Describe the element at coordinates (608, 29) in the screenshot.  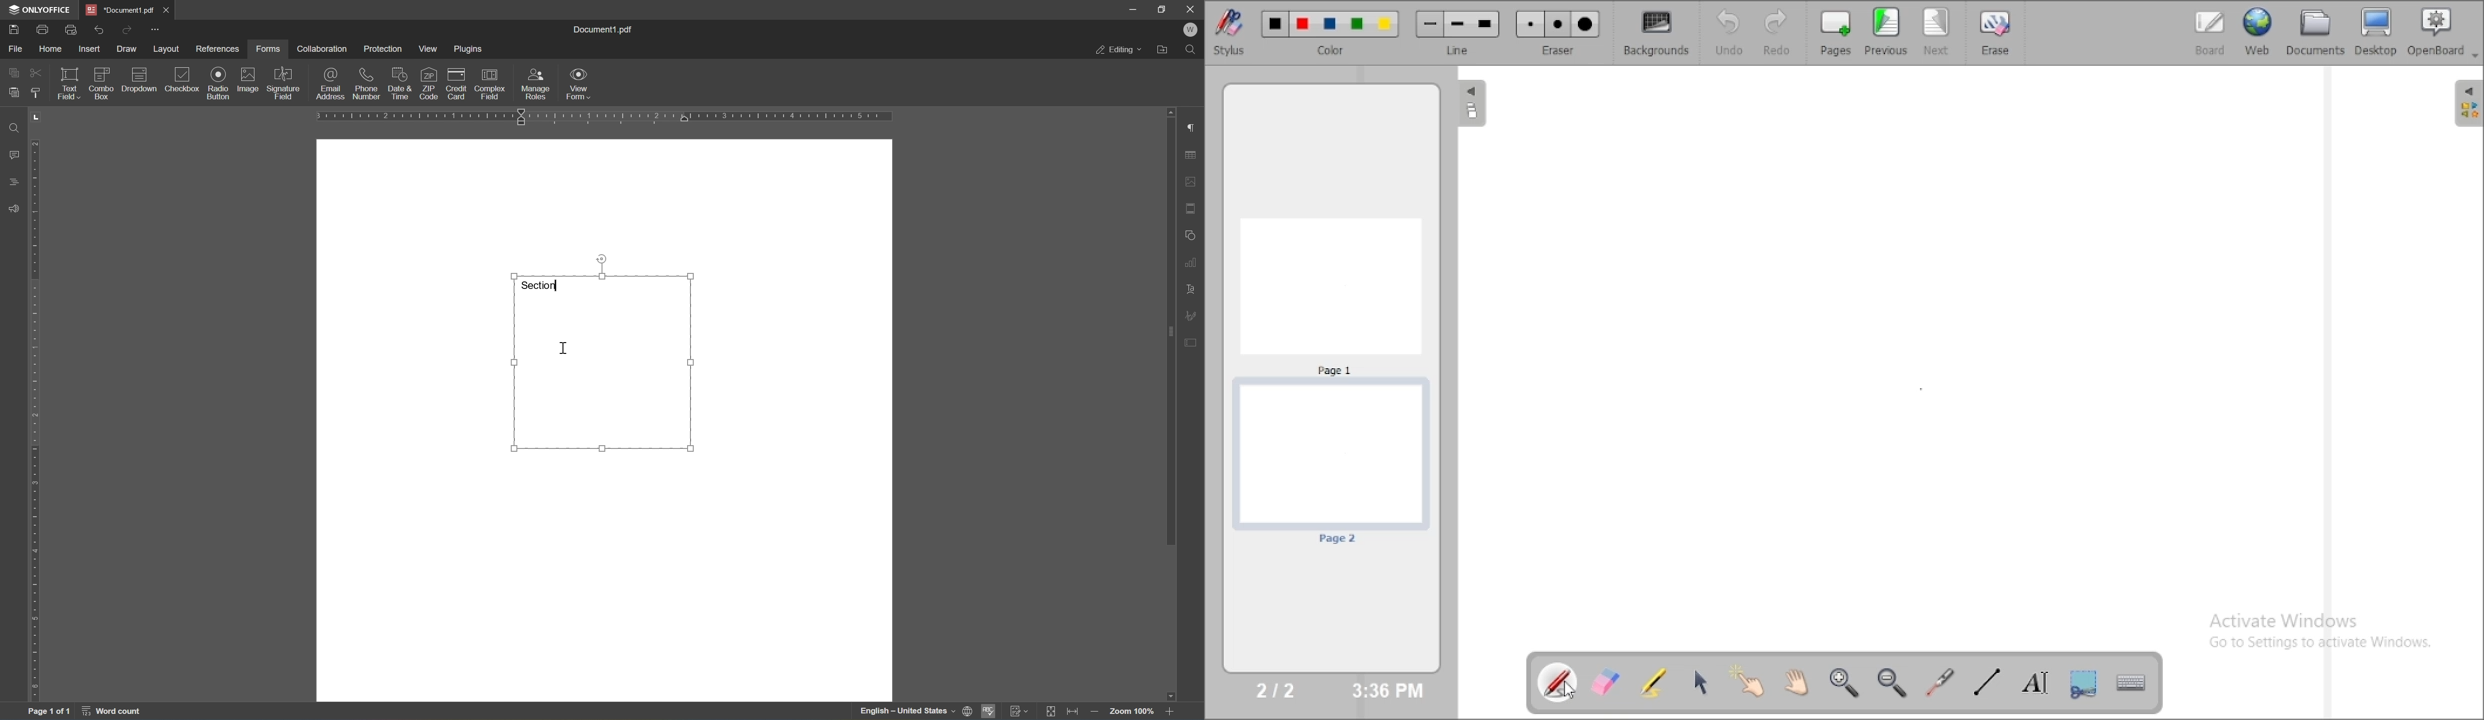
I see `document.pdf` at that location.